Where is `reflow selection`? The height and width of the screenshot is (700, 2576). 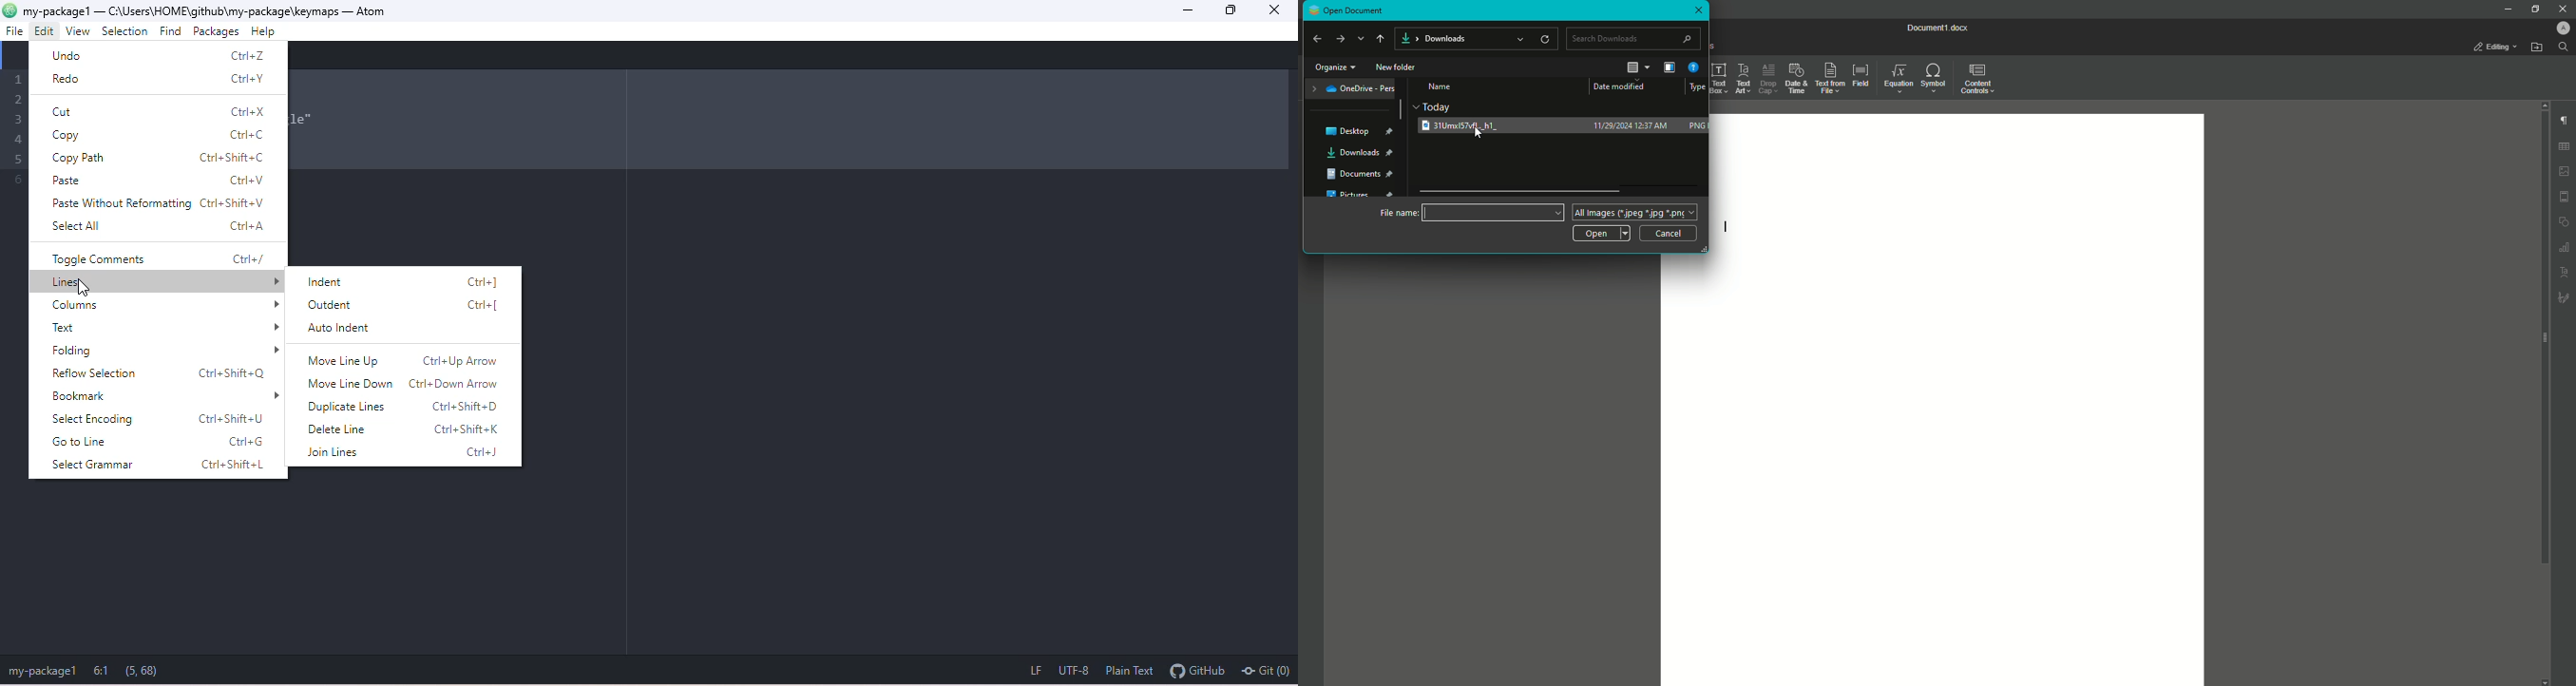 reflow selection is located at coordinates (166, 374).